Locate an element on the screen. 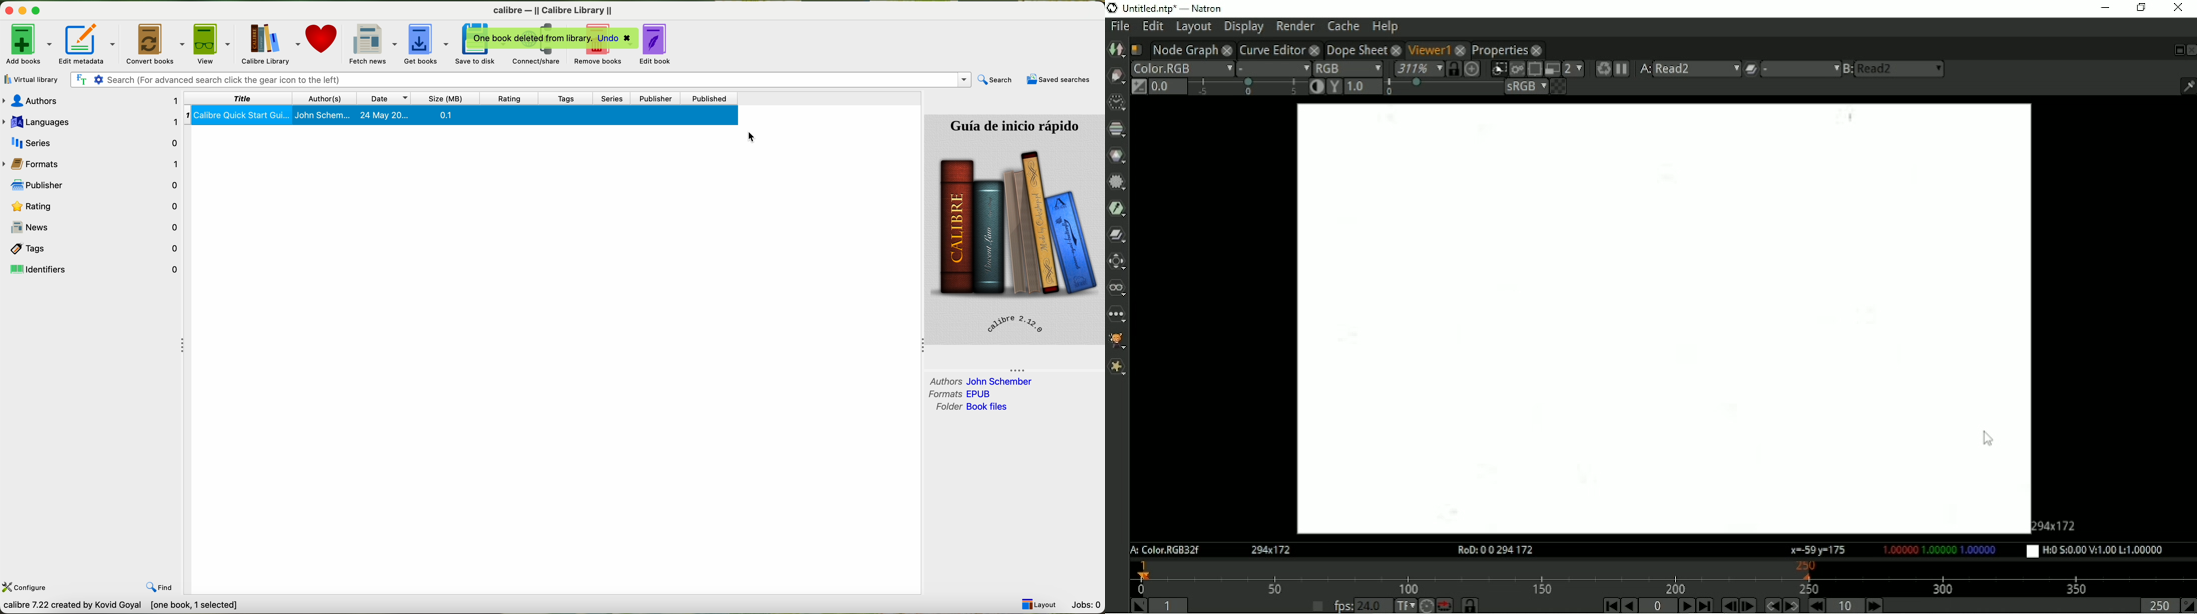 The image size is (2212, 616). Merge is located at coordinates (1118, 234).